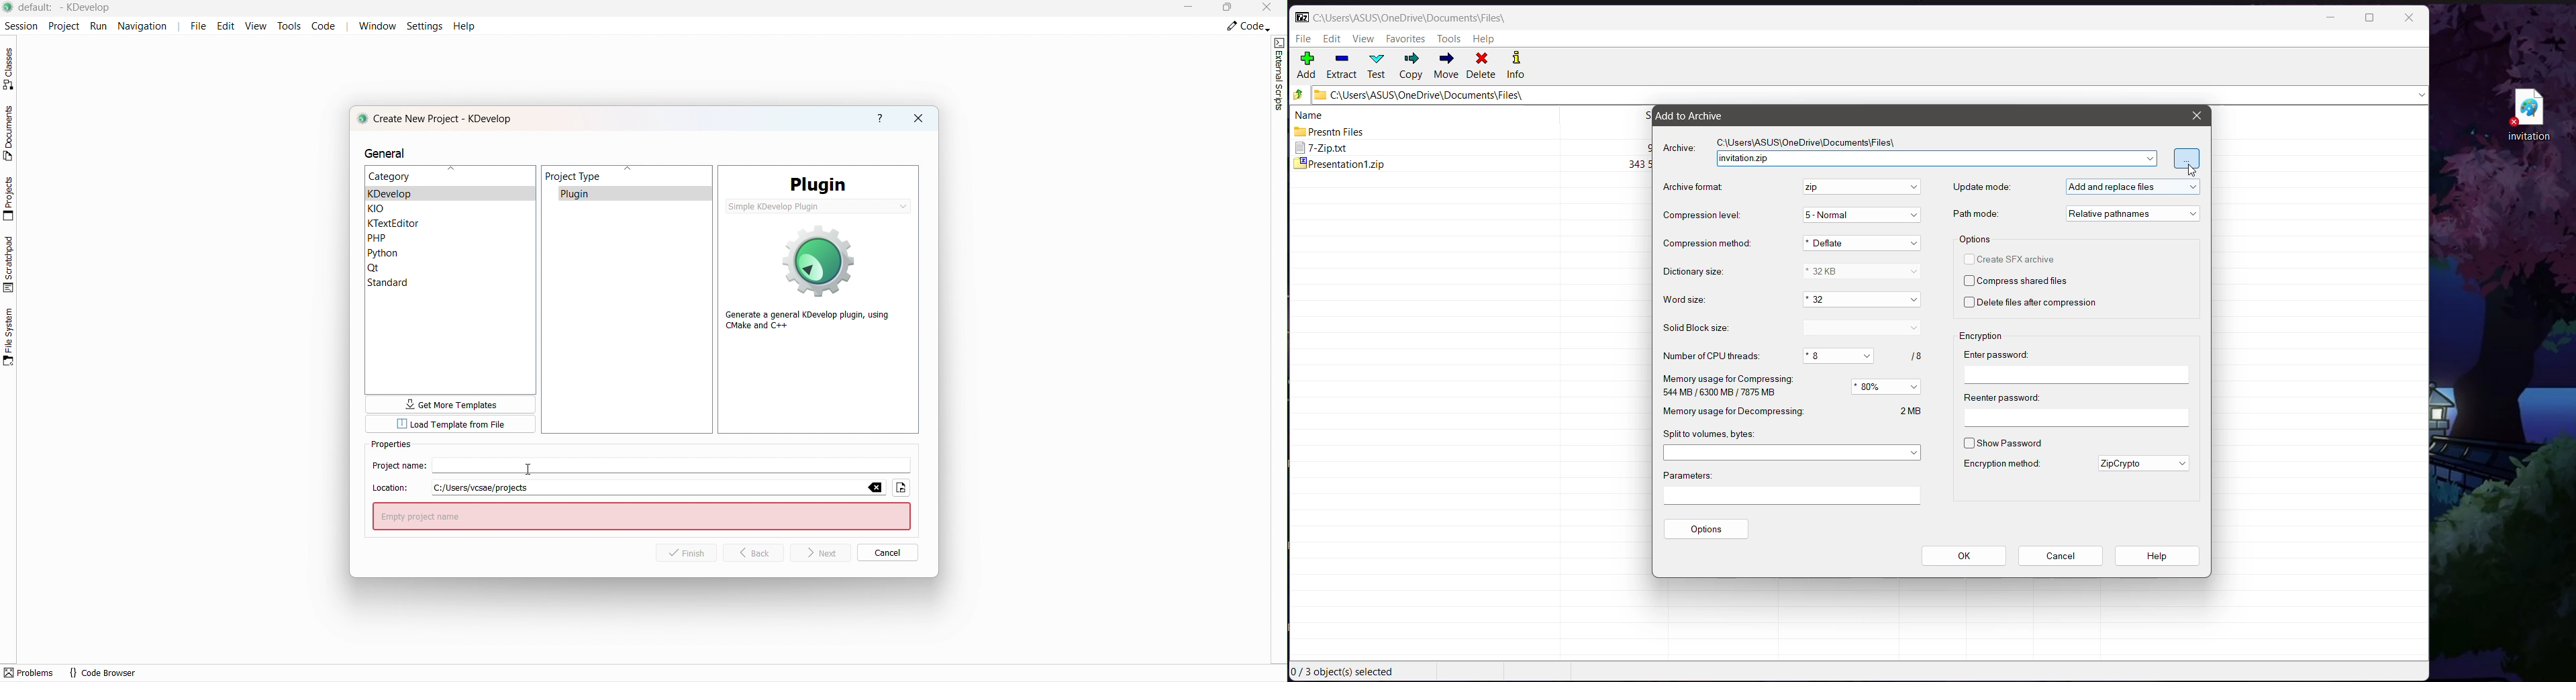  Describe the element at coordinates (2157, 556) in the screenshot. I see `Help` at that location.